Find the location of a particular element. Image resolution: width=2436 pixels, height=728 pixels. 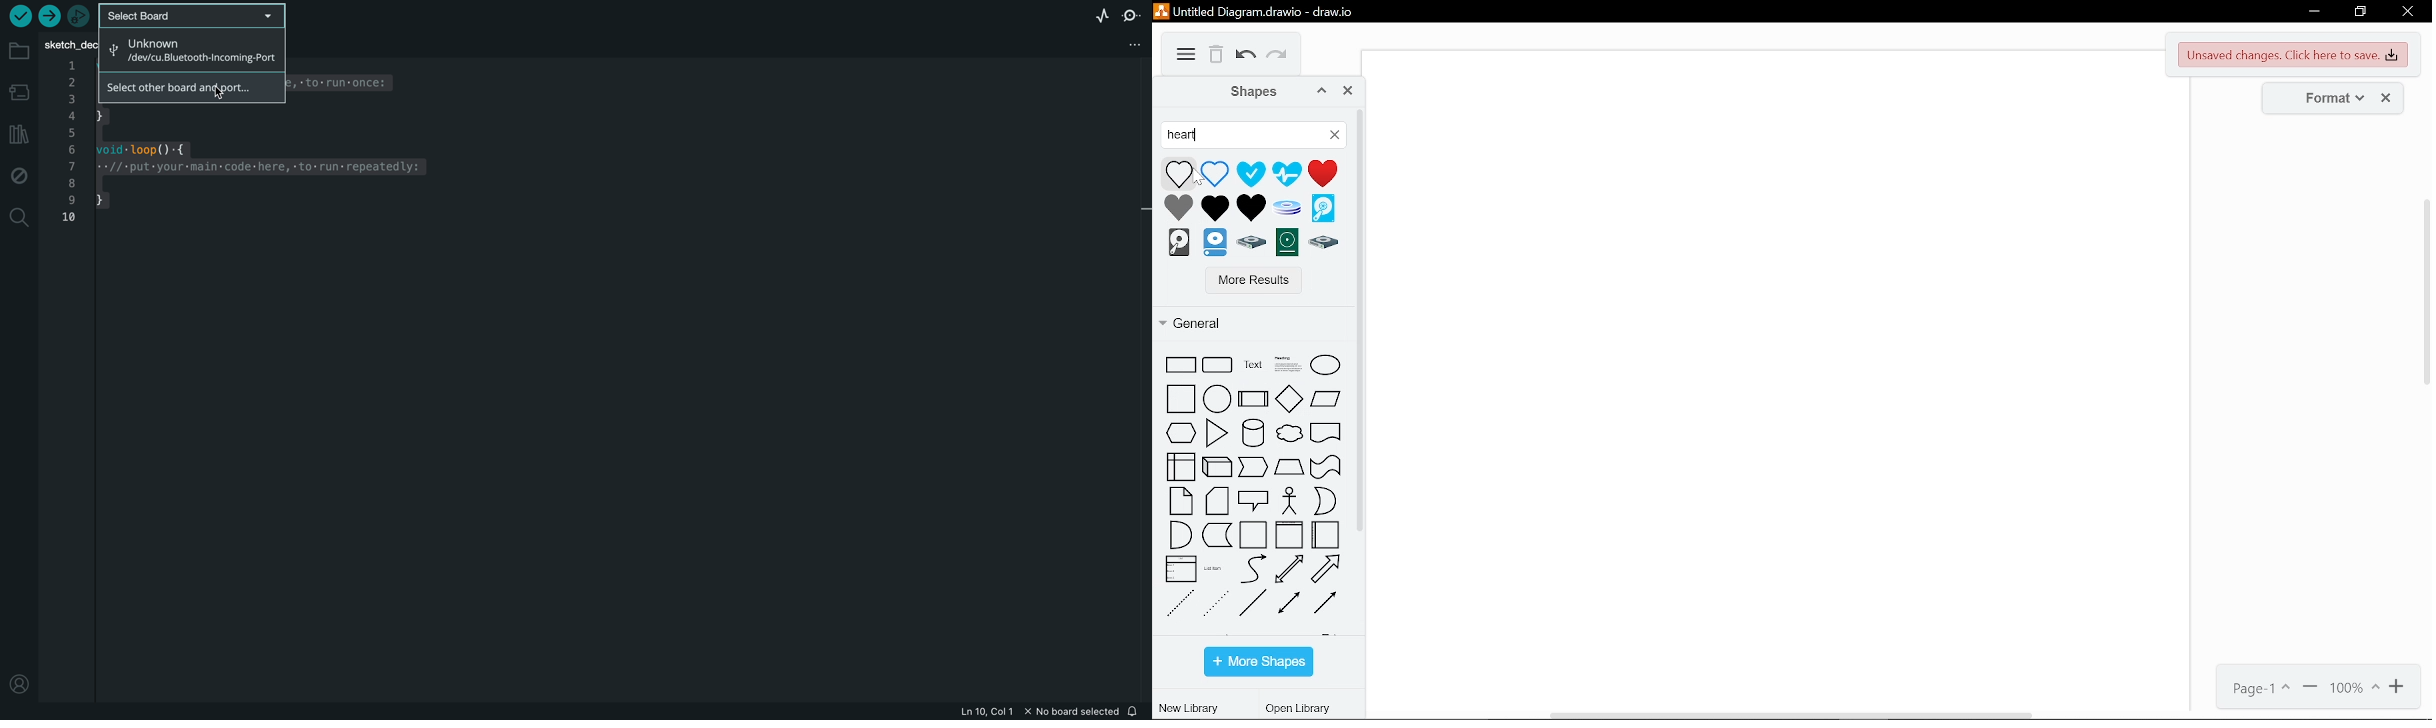

code is located at coordinates (252, 179).